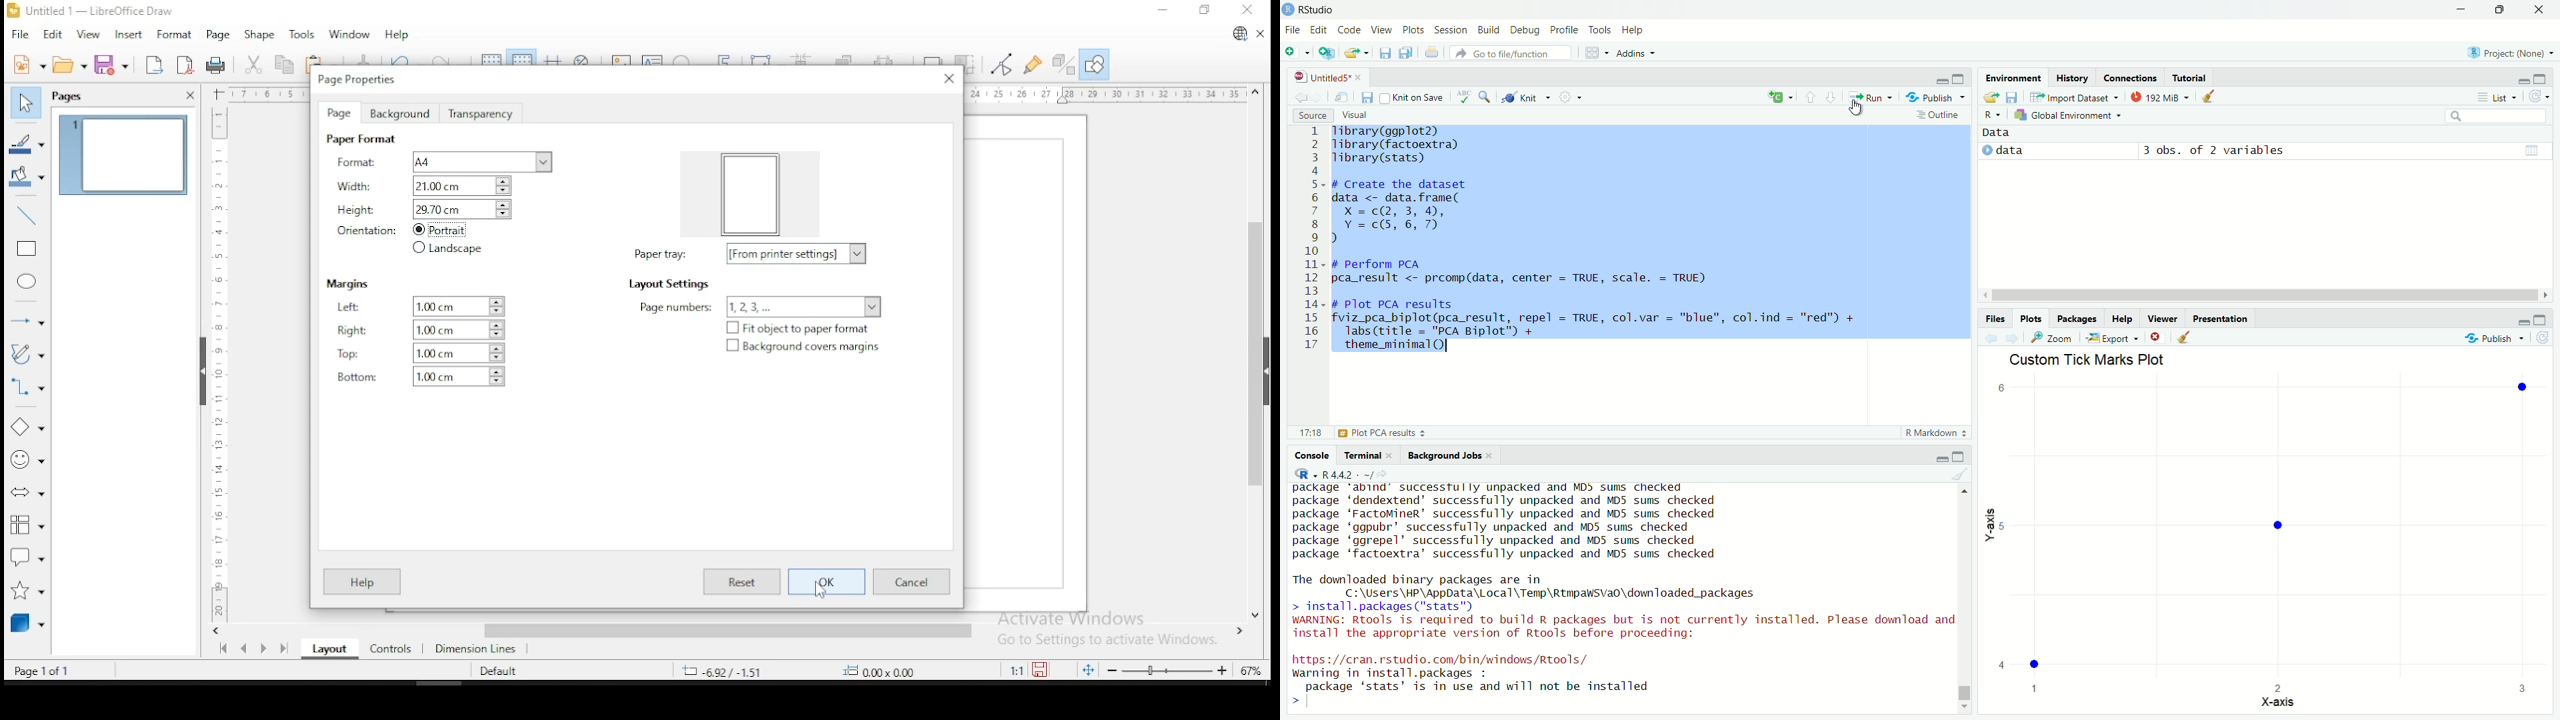 The height and width of the screenshot is (728, 2576). Describe the element at coordinates (1293, 31) in the screenshot. I see `File` at that location.